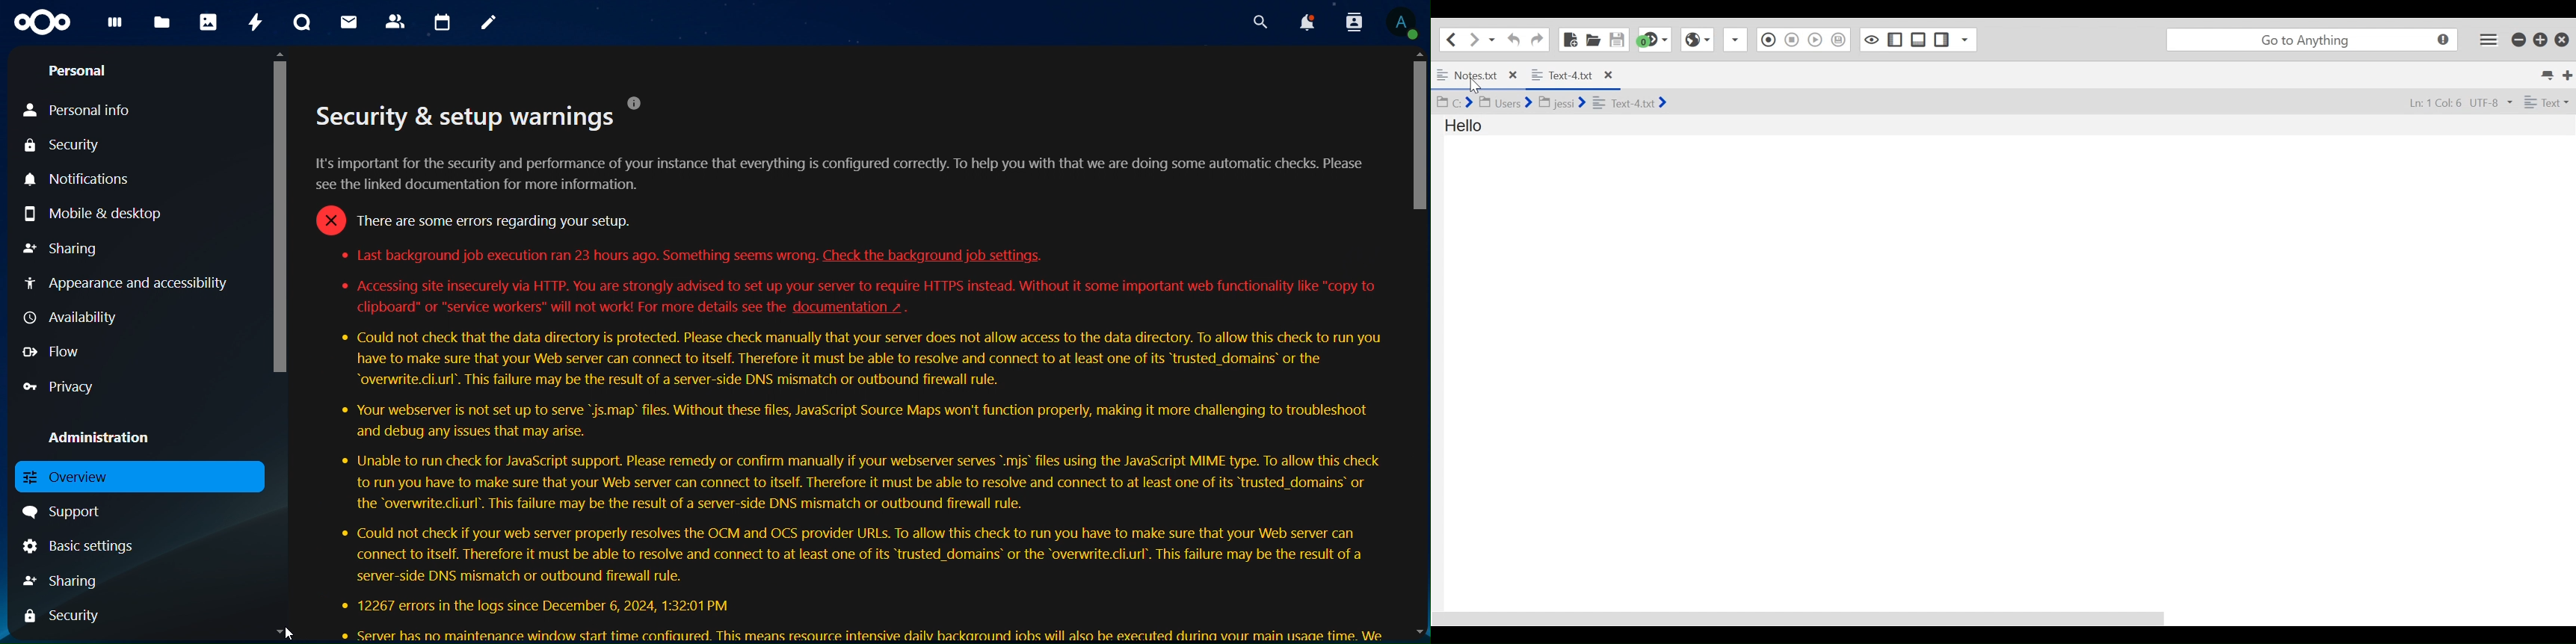 Image resolution: width=2576 pixels, height=644 pixels. I want to click on users, so click(1505, 103).